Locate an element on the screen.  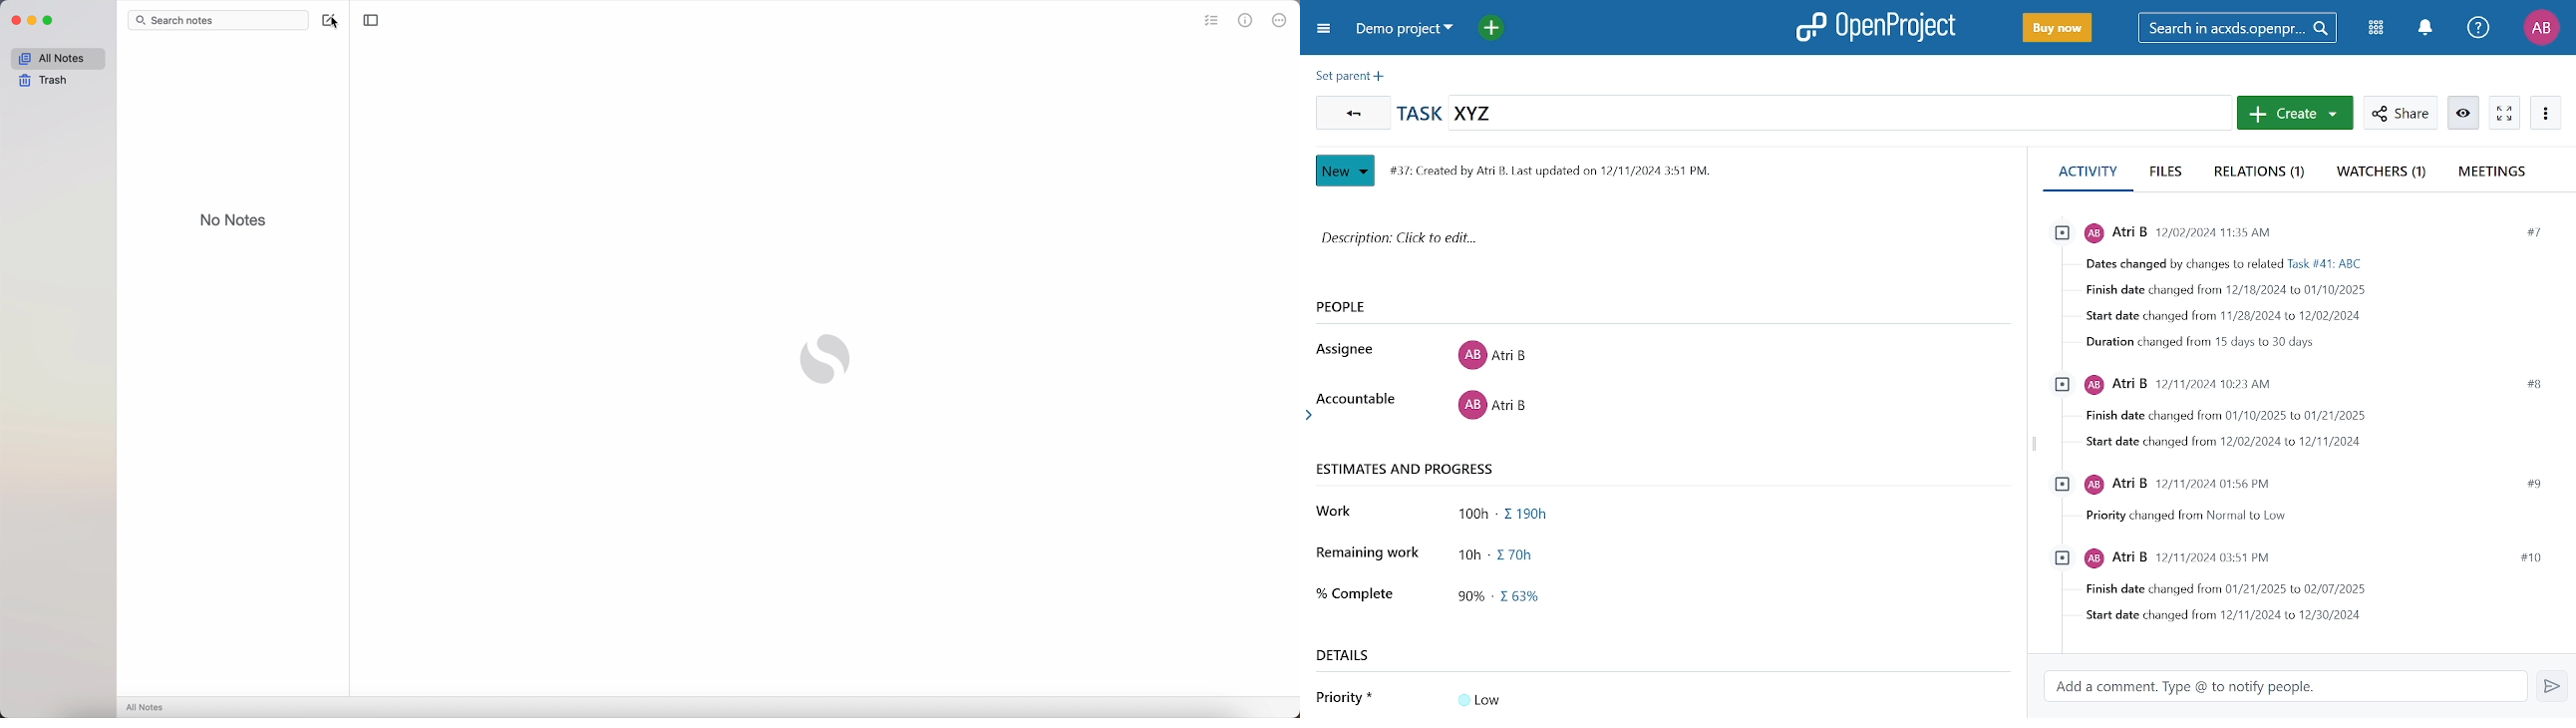
Add comment is located at coordinates (2288, 688).